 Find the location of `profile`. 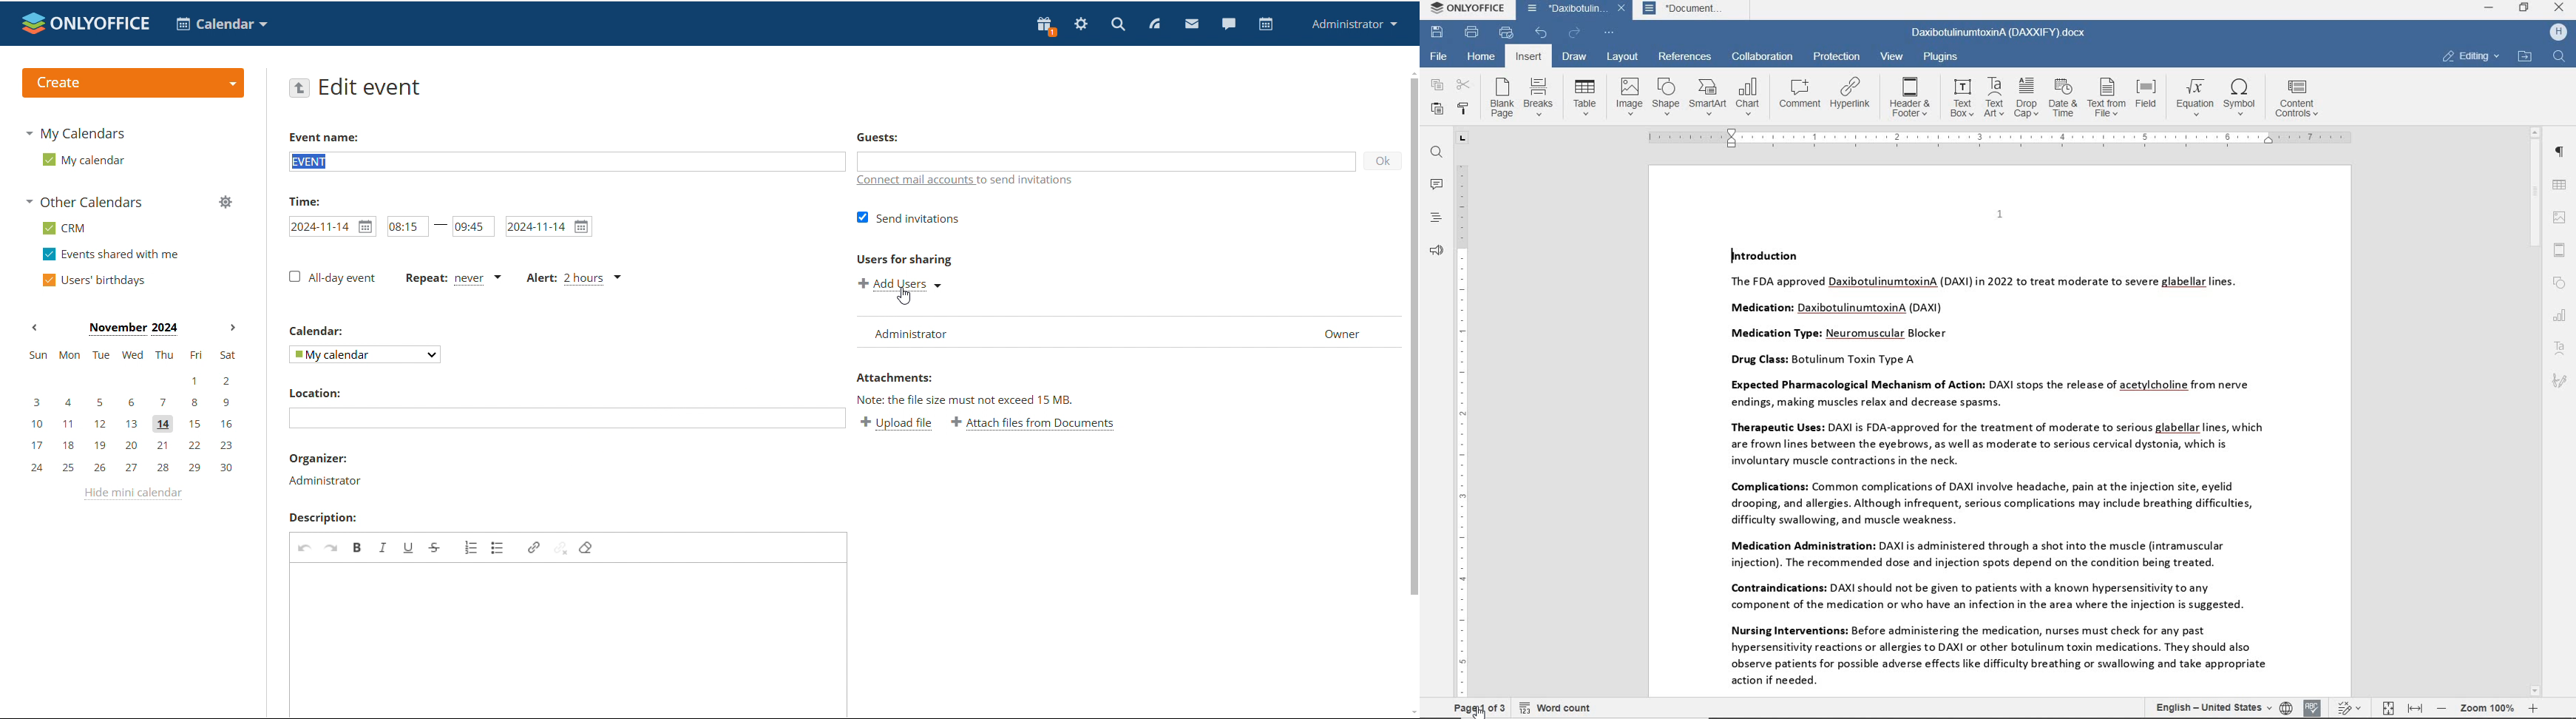

profile is located at coordinates (1352, 24).